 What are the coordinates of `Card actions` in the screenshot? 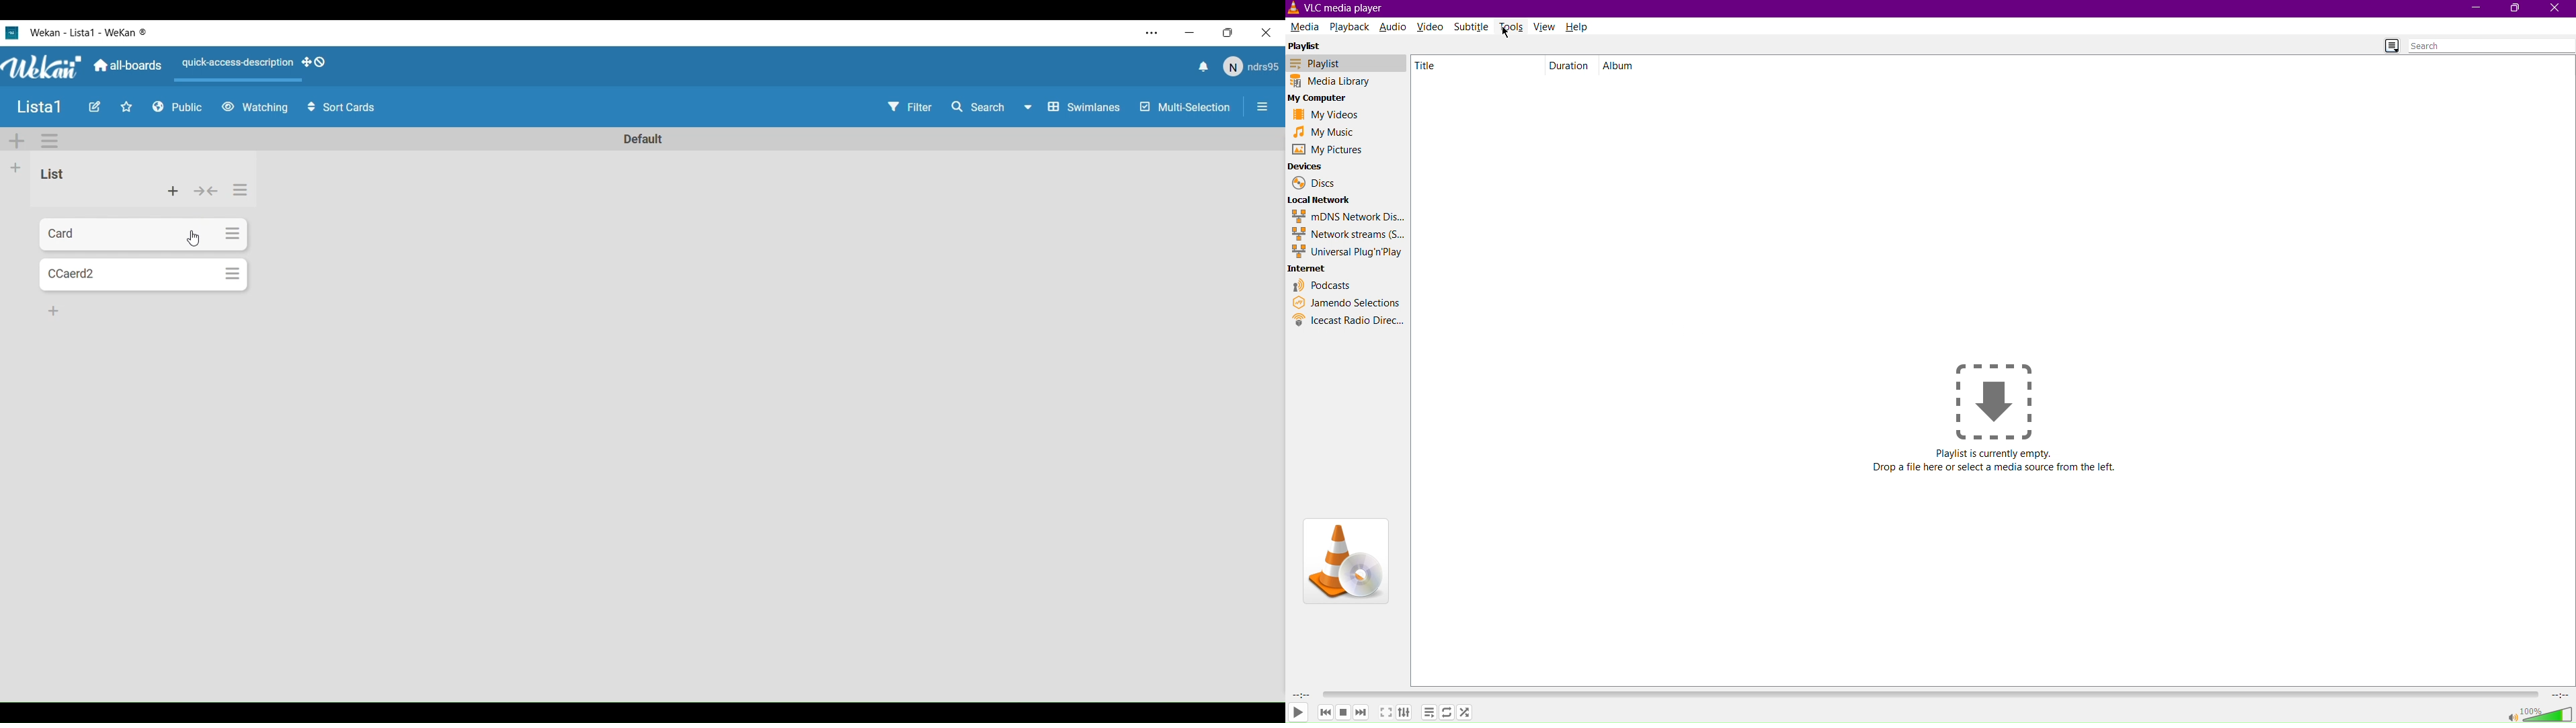 It's located at (232, 234).